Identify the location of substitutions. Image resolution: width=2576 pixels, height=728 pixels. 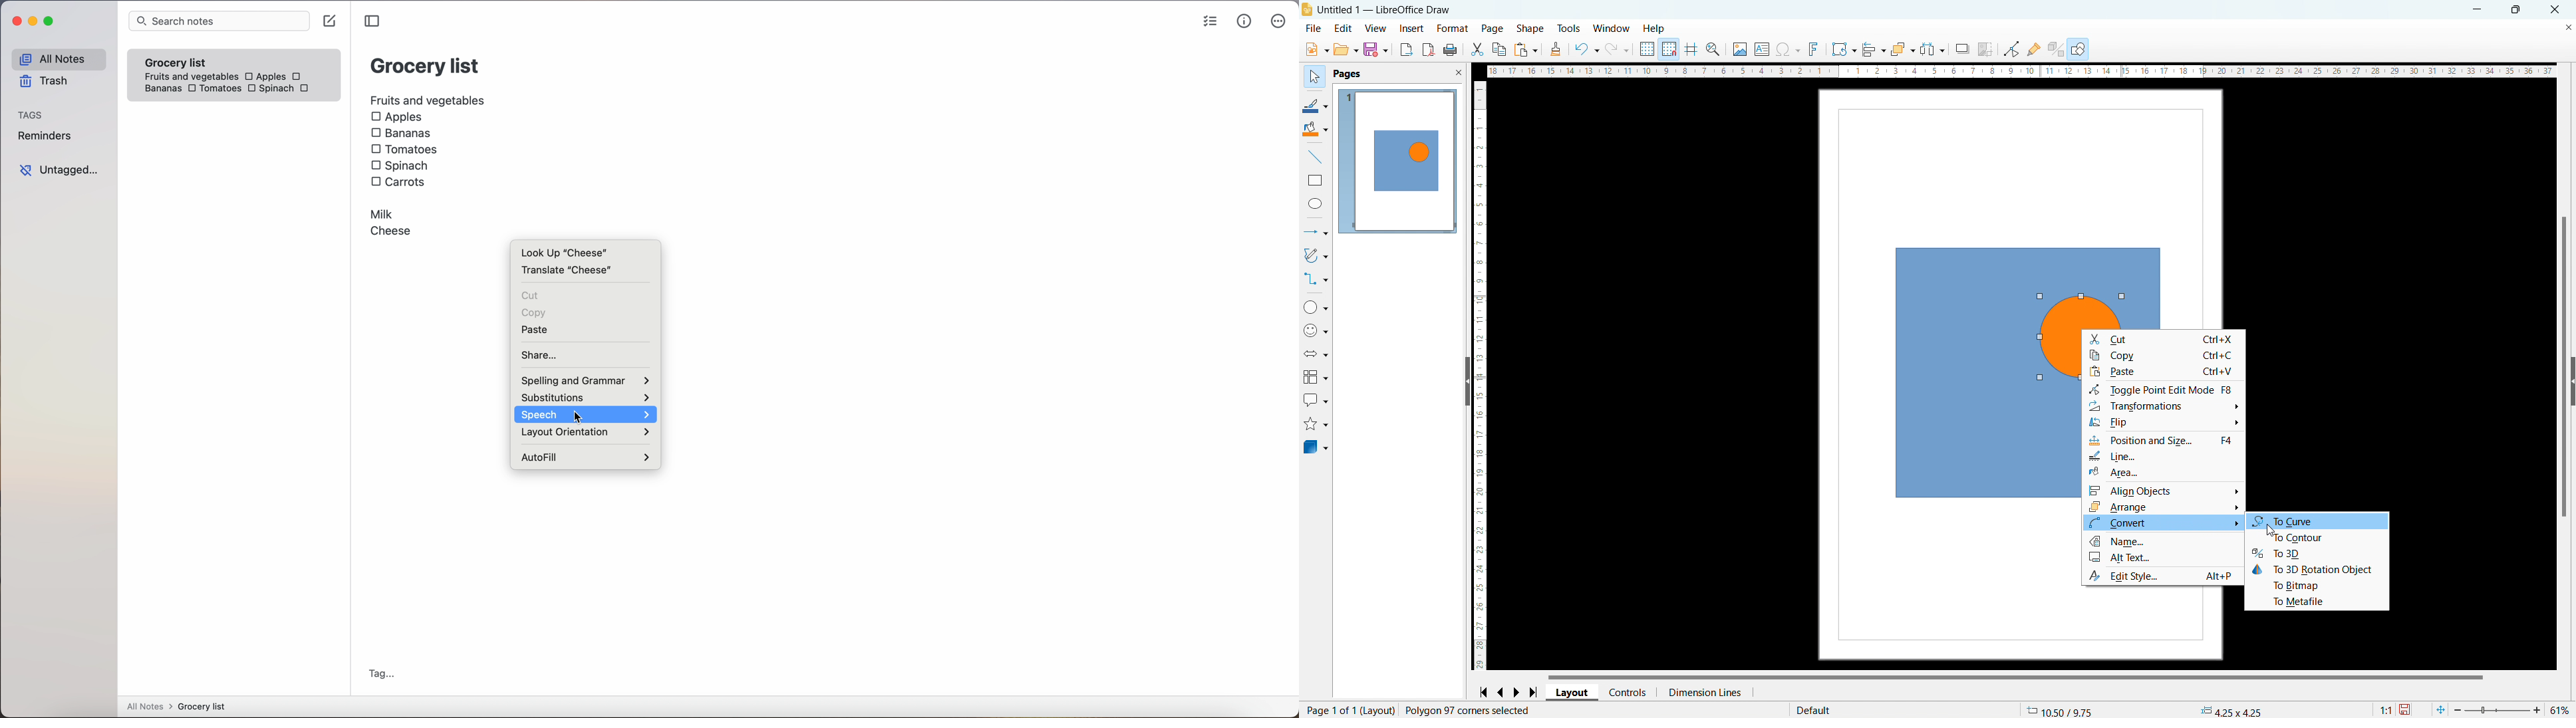
(585, 397).